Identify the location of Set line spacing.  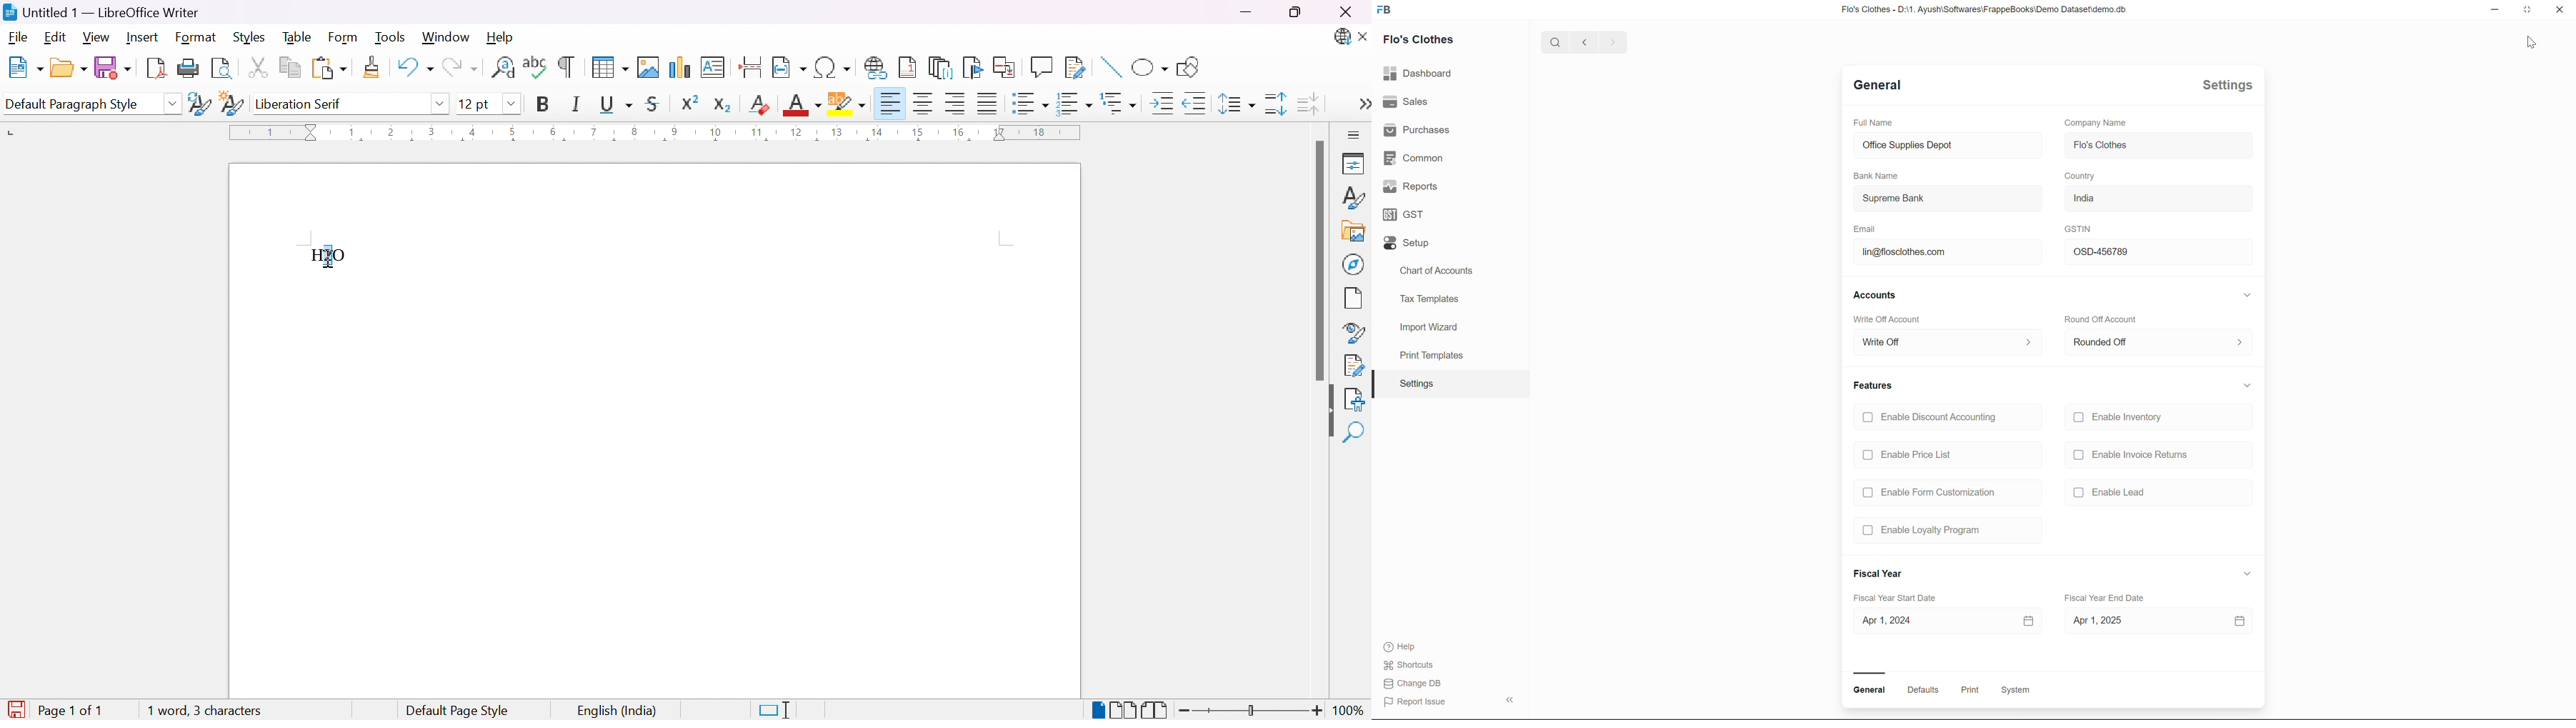
(1234, 104).